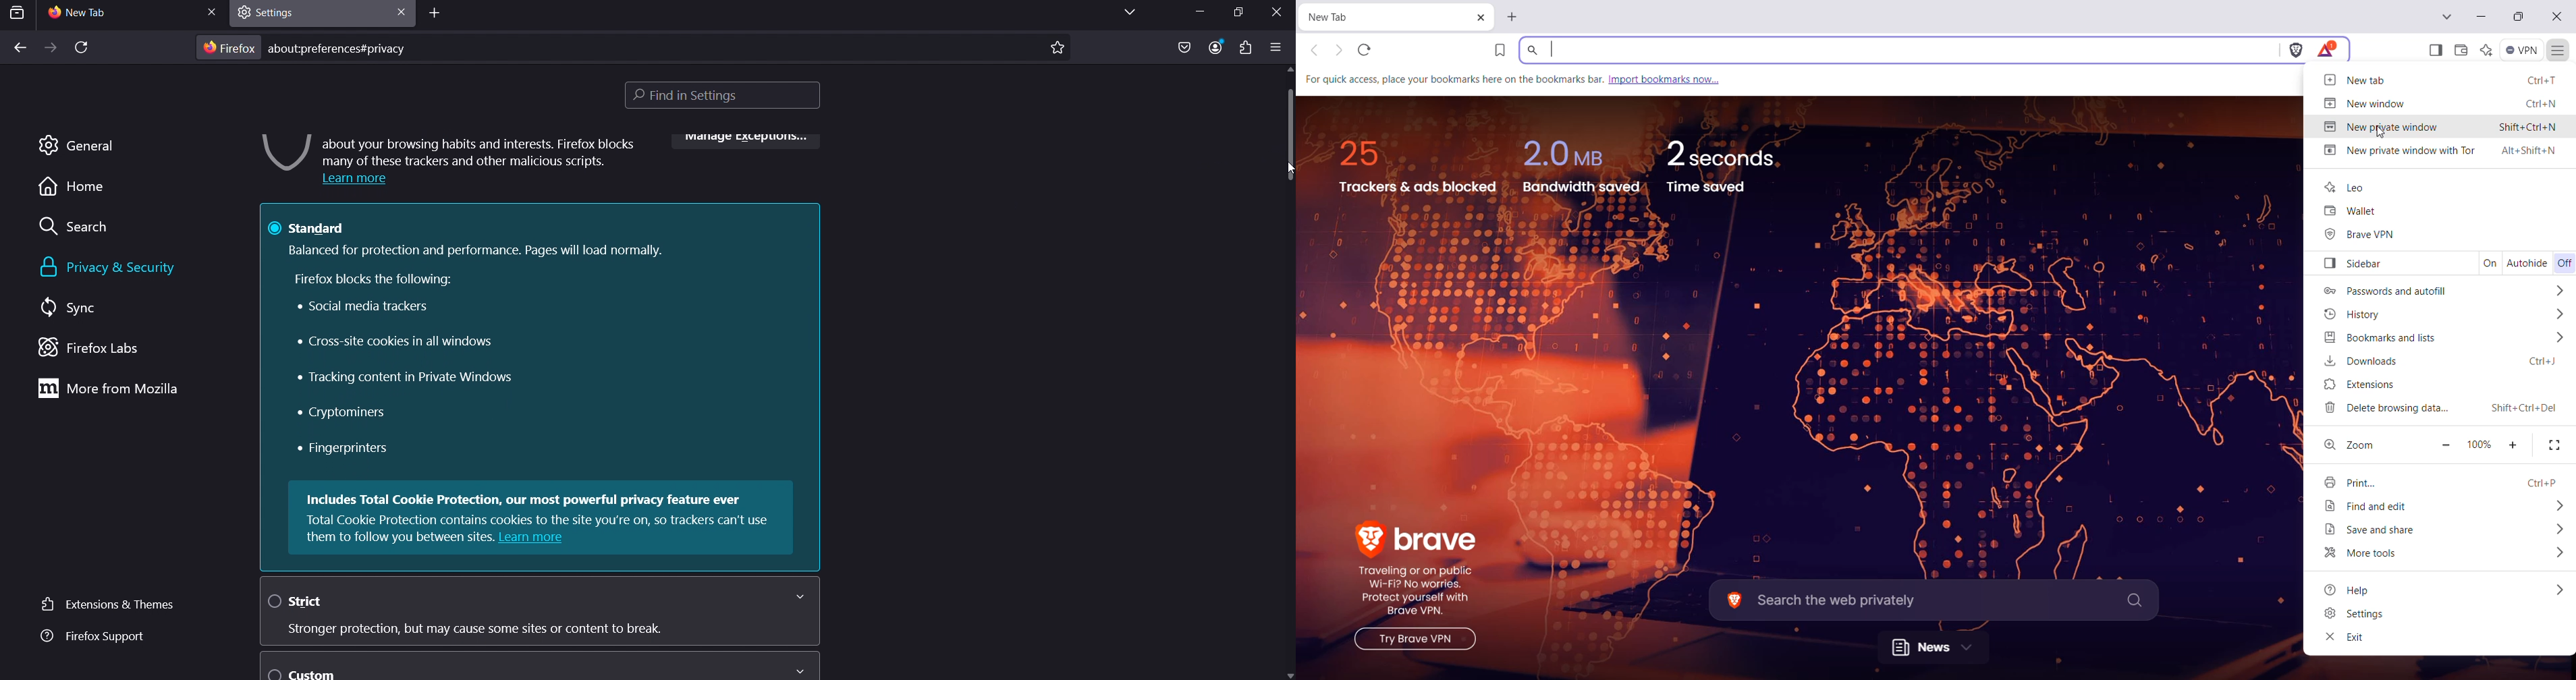 The width and height of the screenshot is (2576, 700). Describe the element at coordinates (230, 47) in the screenshot. I see `firefox` at that location.